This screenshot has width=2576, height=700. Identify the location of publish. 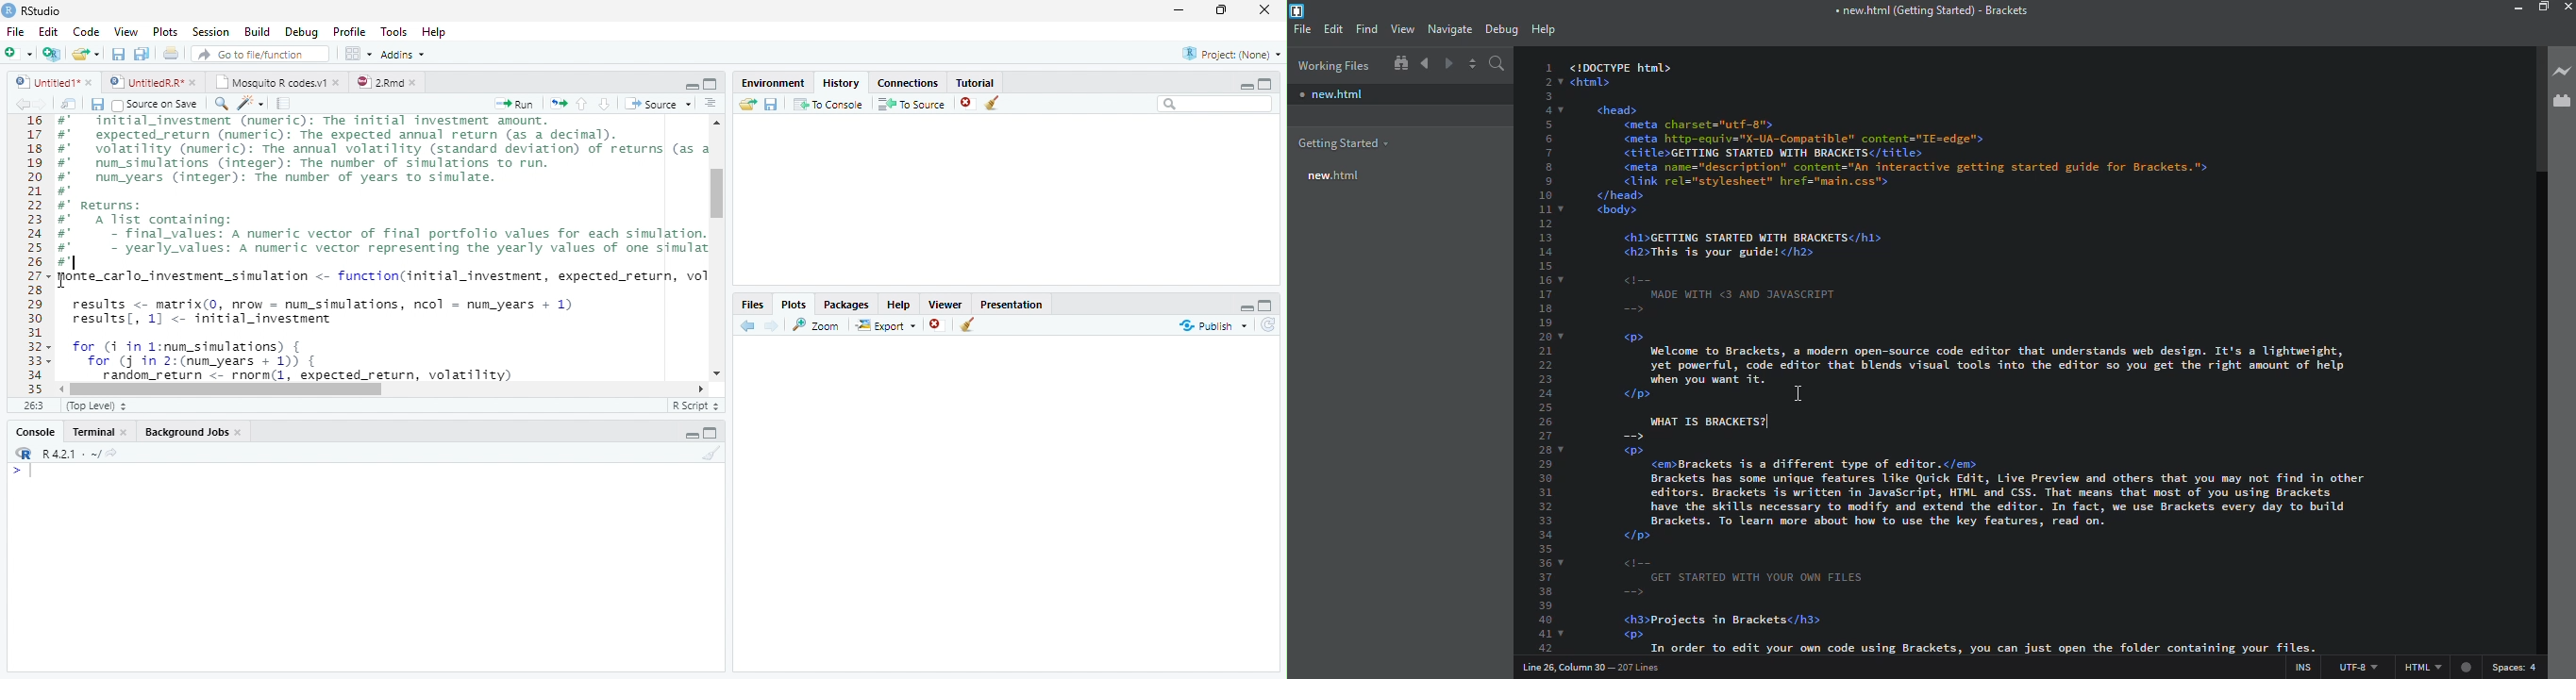
(1213, 325).